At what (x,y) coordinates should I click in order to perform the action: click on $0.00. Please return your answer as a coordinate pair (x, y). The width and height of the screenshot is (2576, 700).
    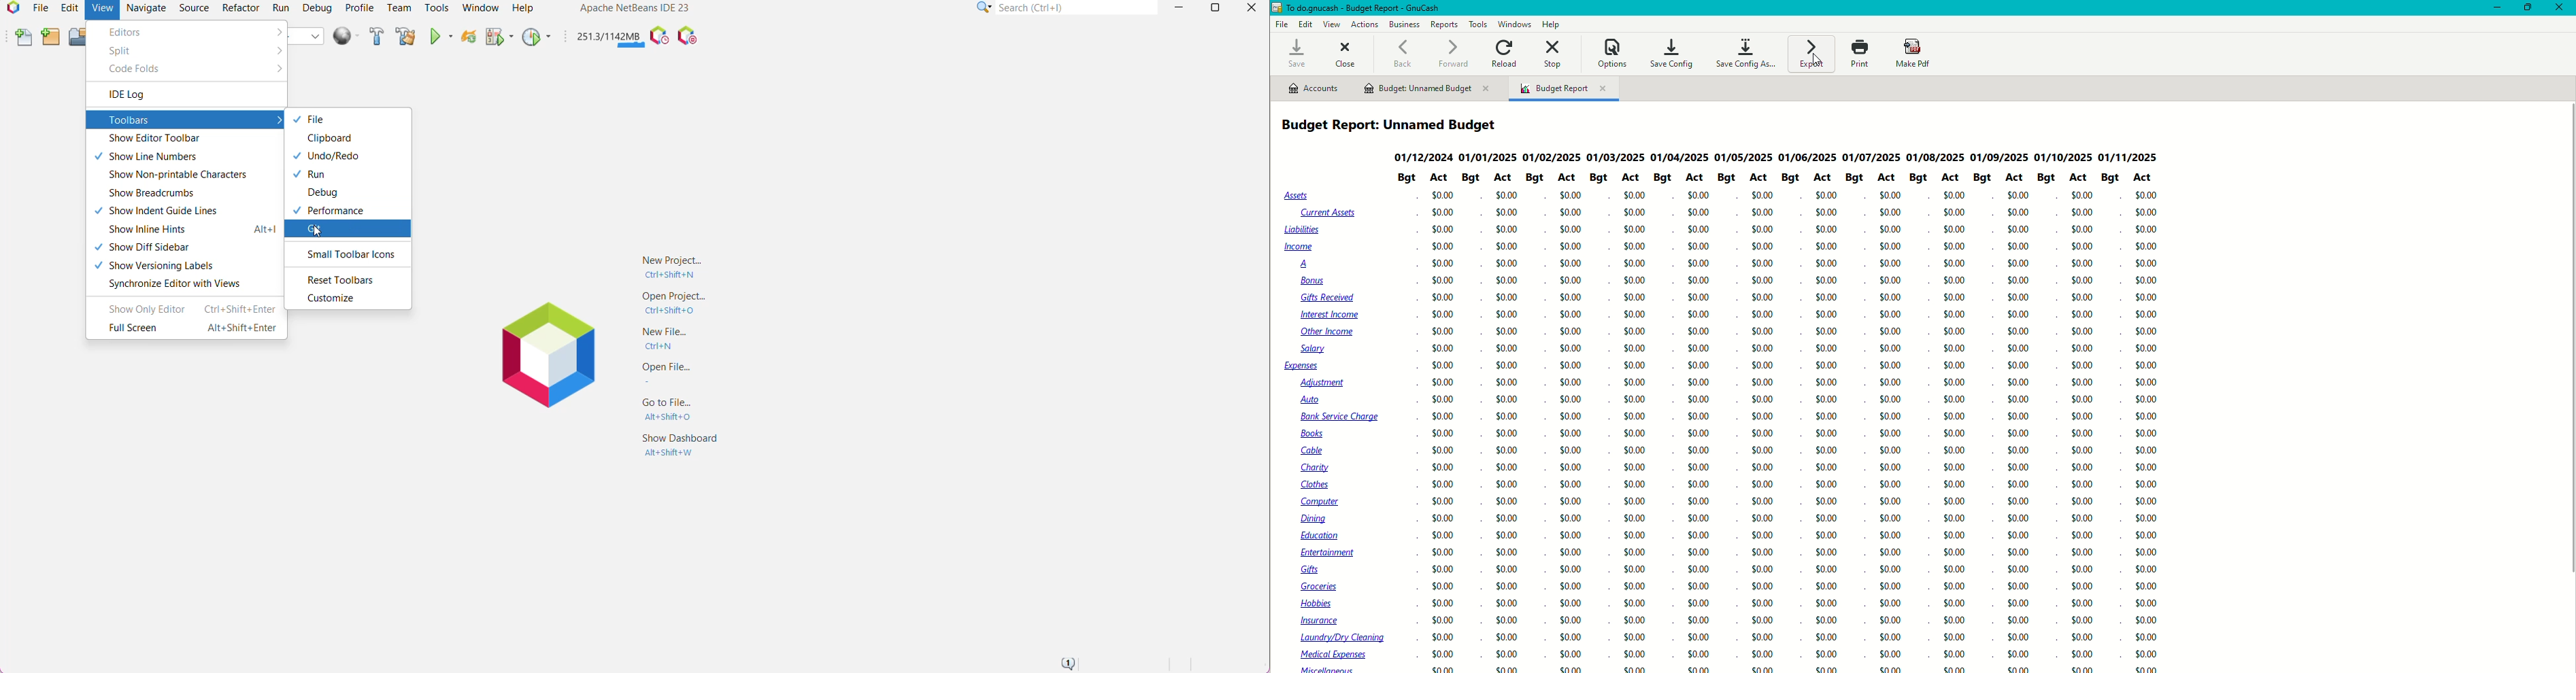
    Looking at the image, I should click on (1443, 552).